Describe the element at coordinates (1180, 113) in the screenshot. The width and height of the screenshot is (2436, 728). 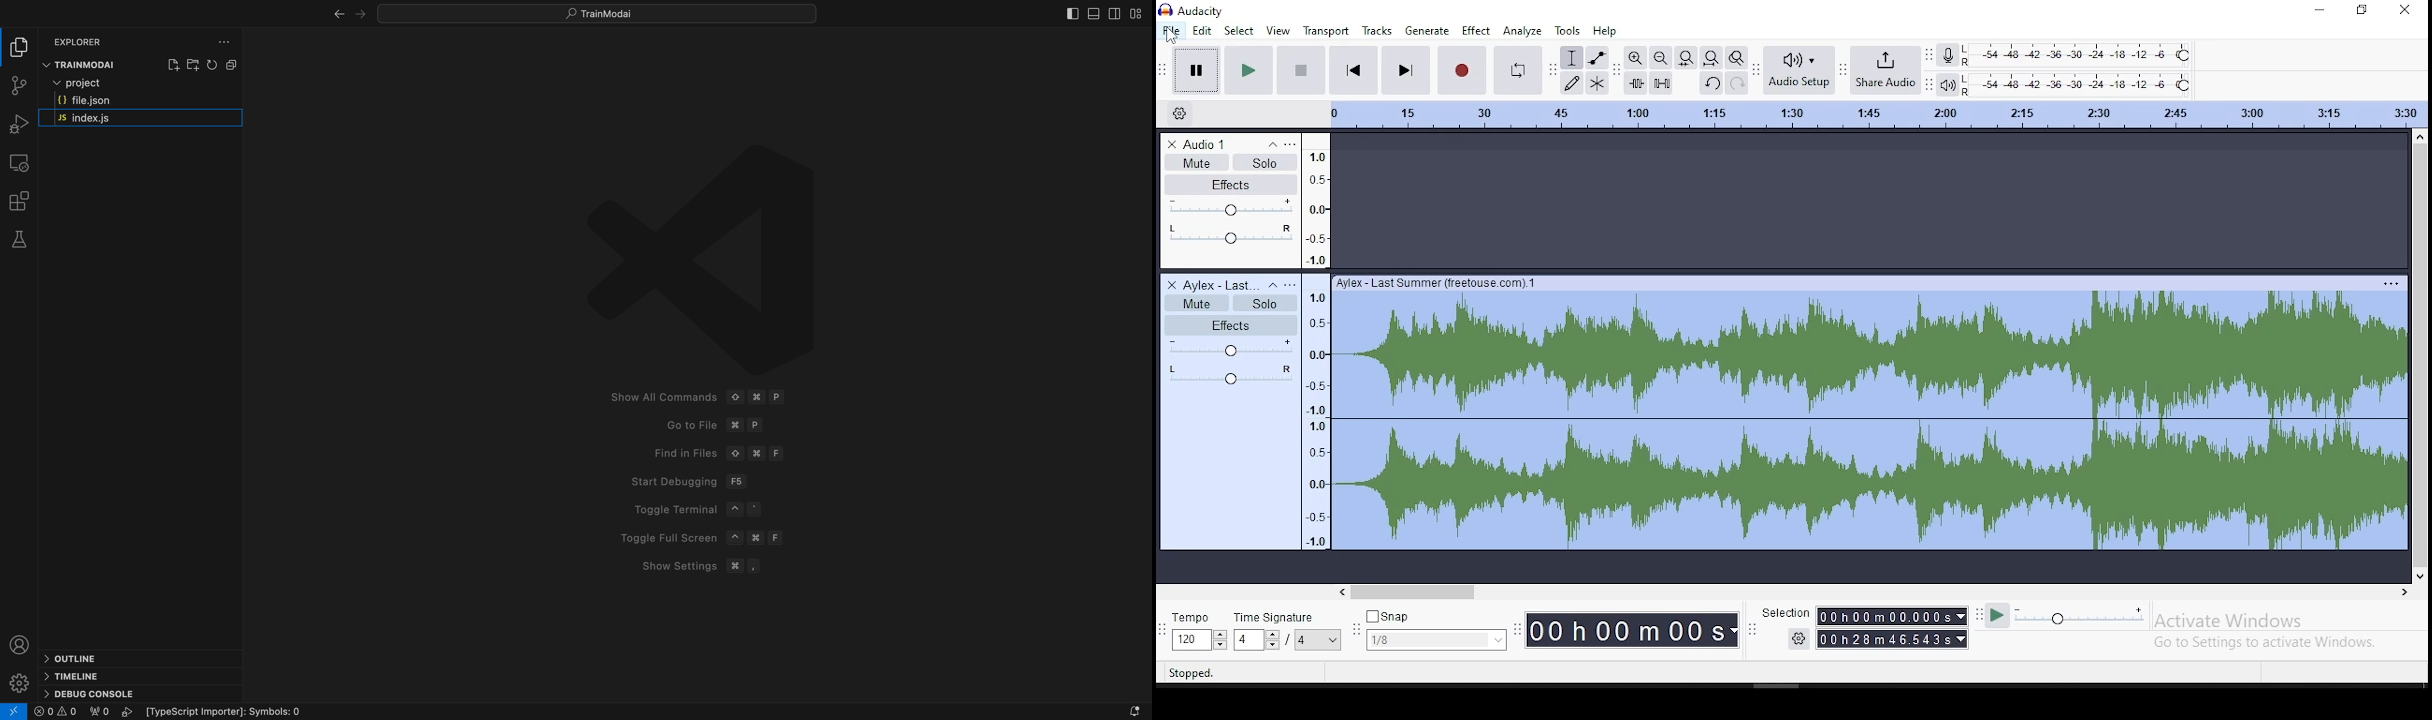
I see `timeline options` at that location.